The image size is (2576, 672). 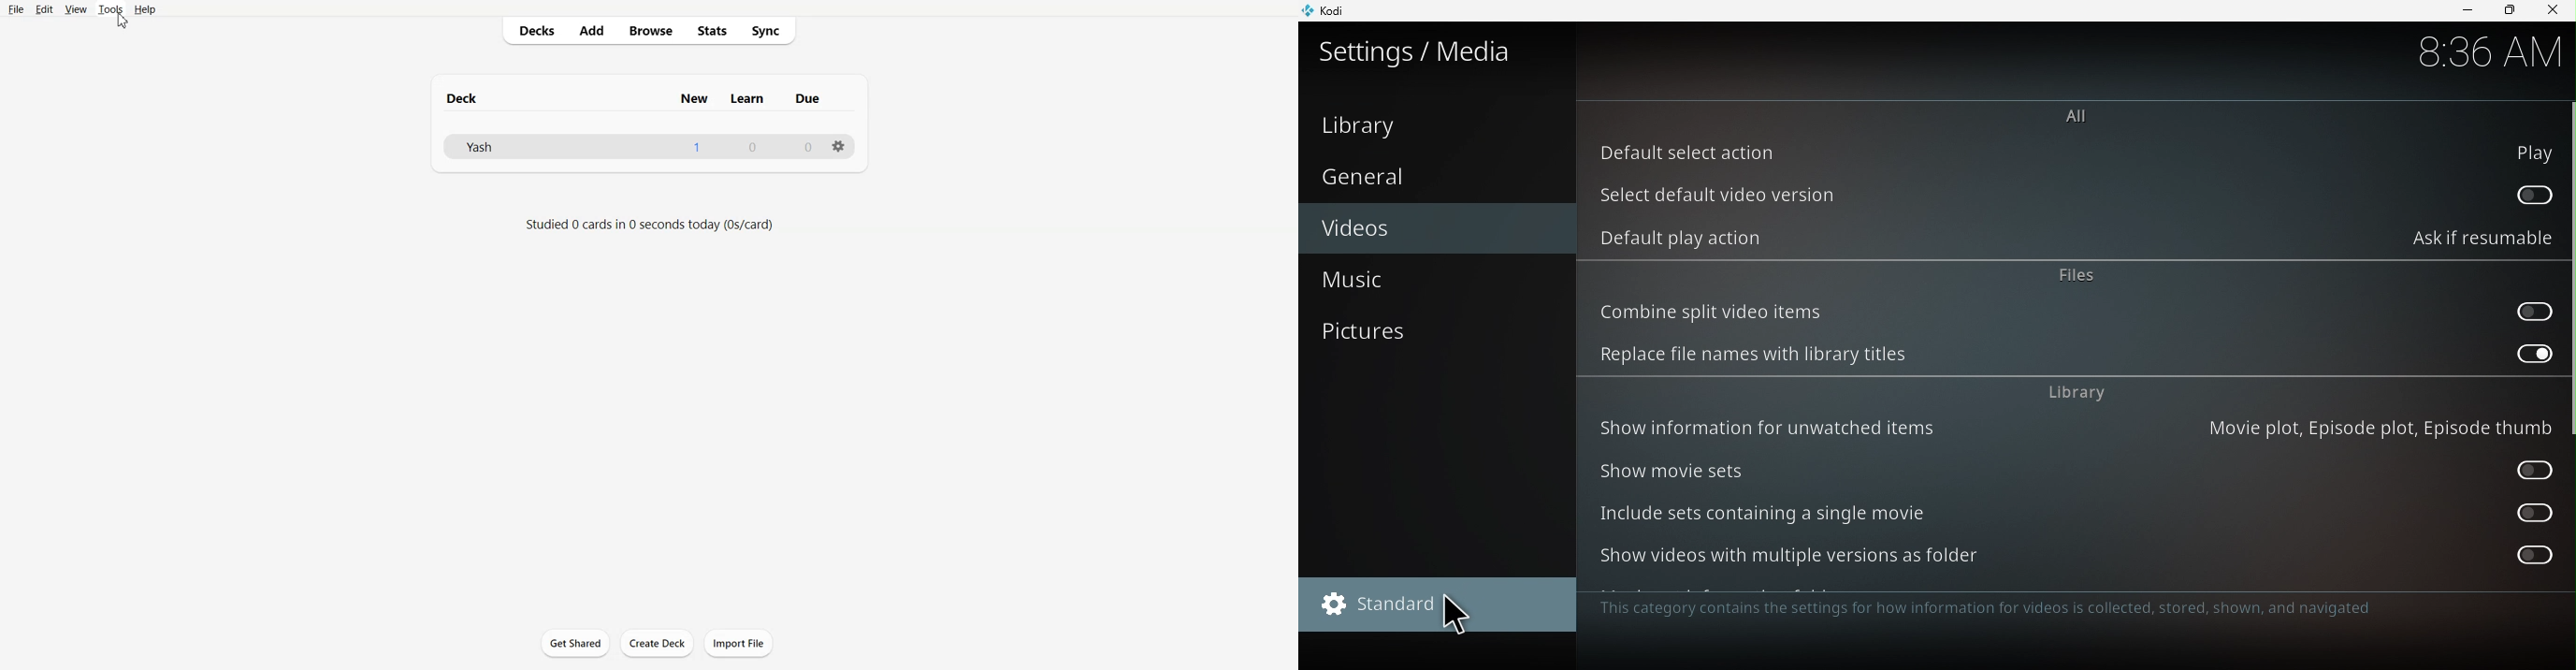 I want to click on Scroll bar, so click(x=2569, y=343).